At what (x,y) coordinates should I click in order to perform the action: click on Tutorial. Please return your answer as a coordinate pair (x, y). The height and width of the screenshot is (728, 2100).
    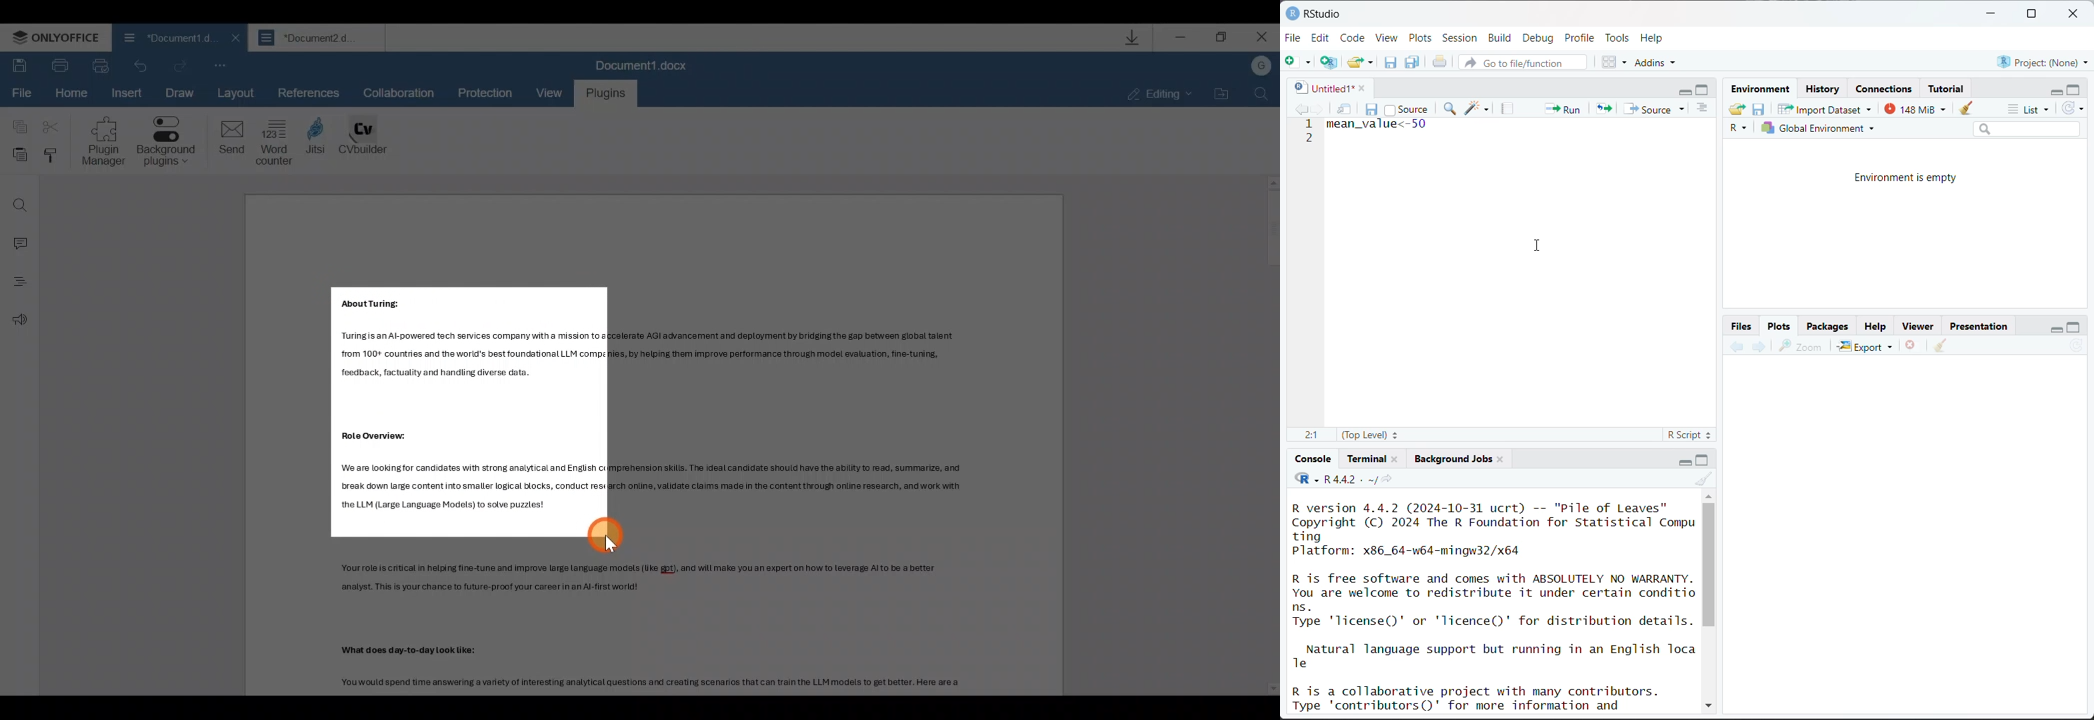
    Looking at the image, I should click on (1948, 87).